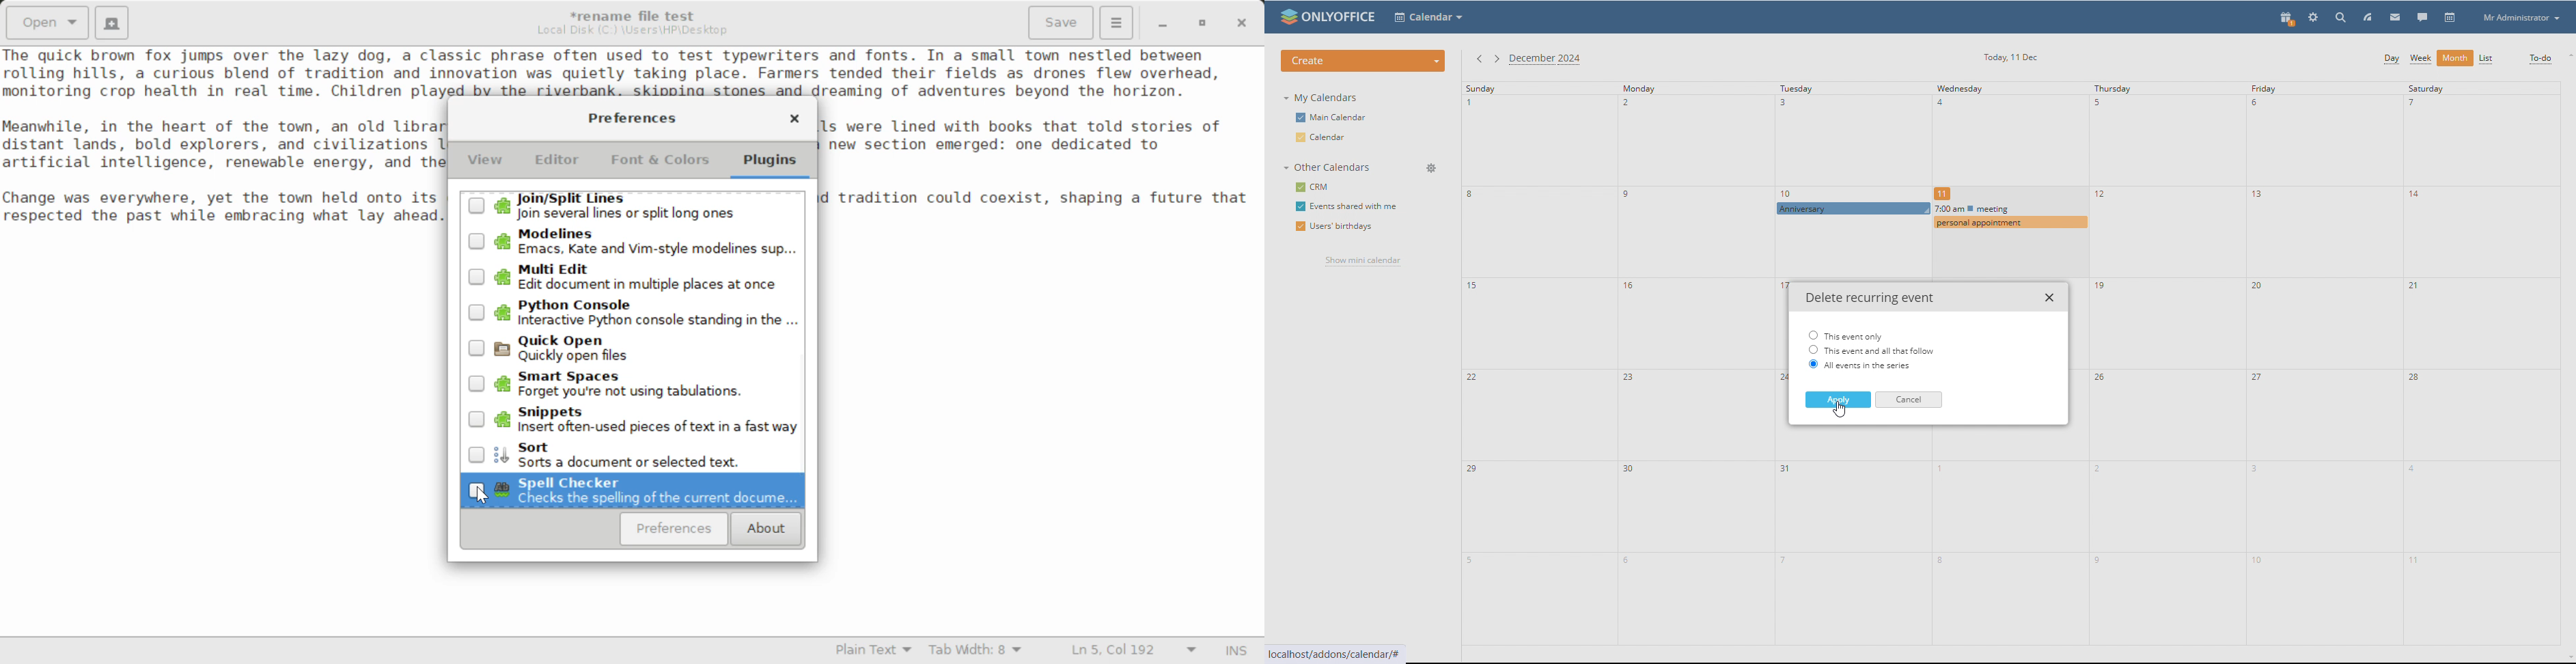 This screenshot has width=2576, height=672. What do you see at coordinates (1428, 18) in the screenshot?
I see `select application` at bounding box center [1428, 18].